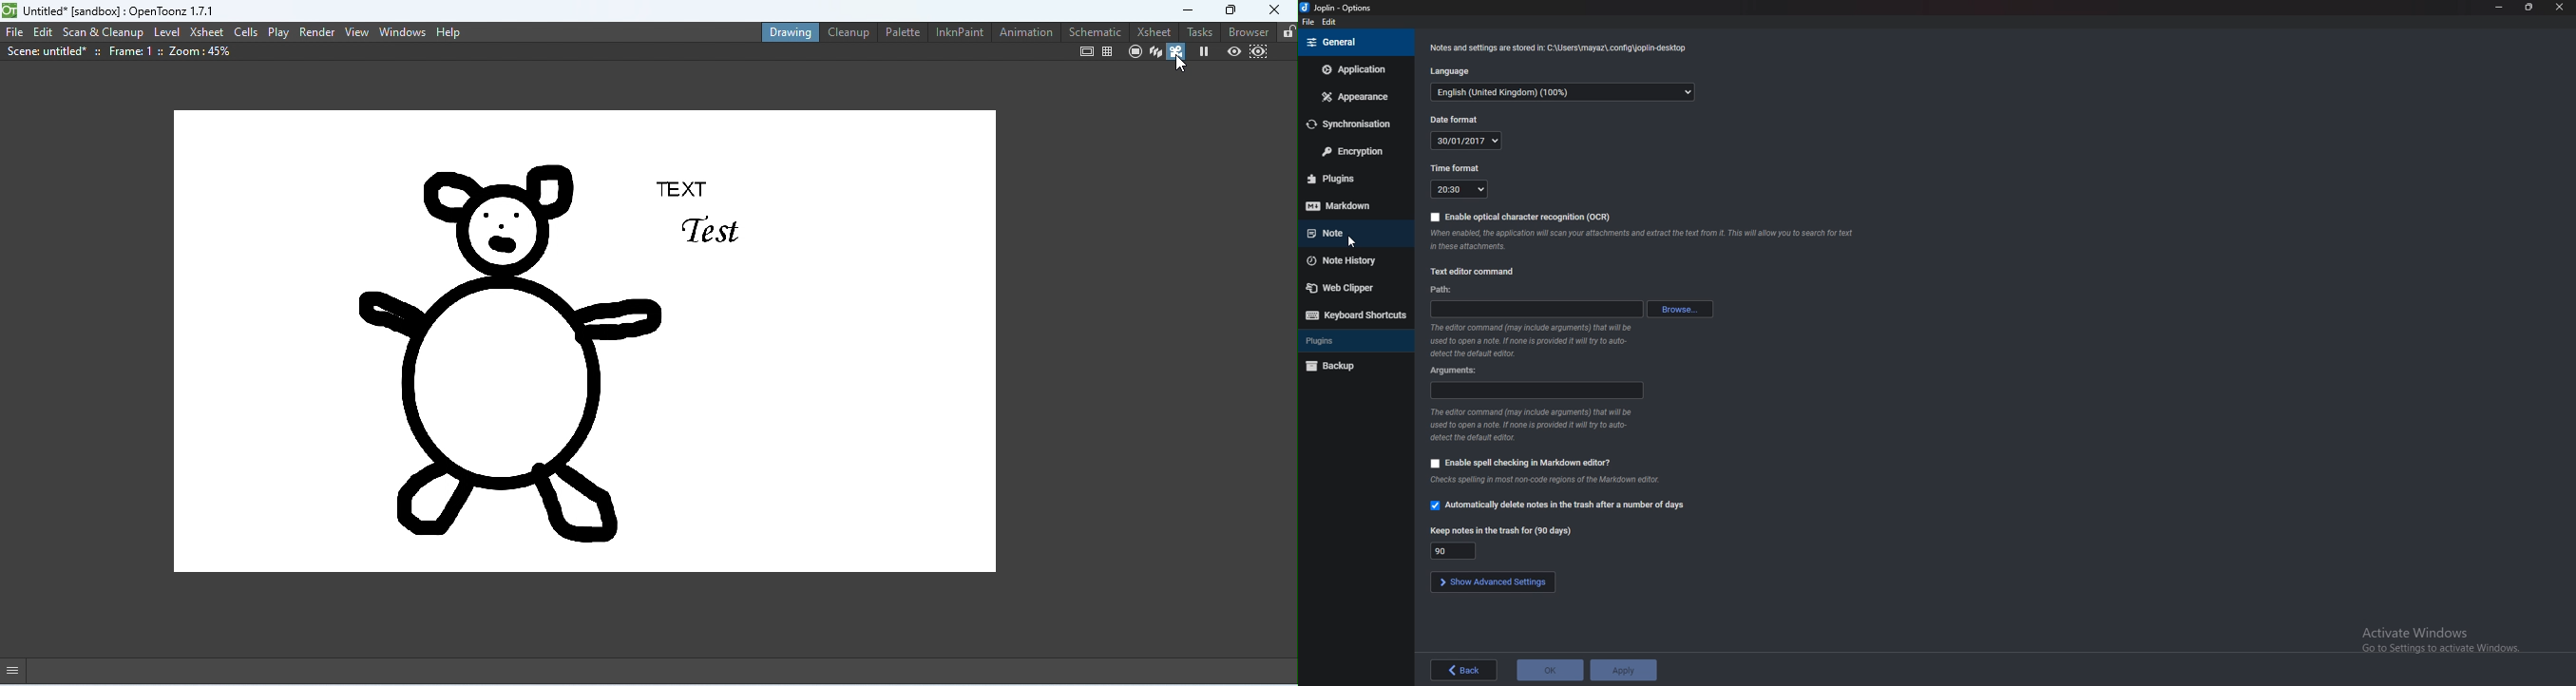 The image size is (2576, 700). I want to click on Encryption, so click(1355, 151).